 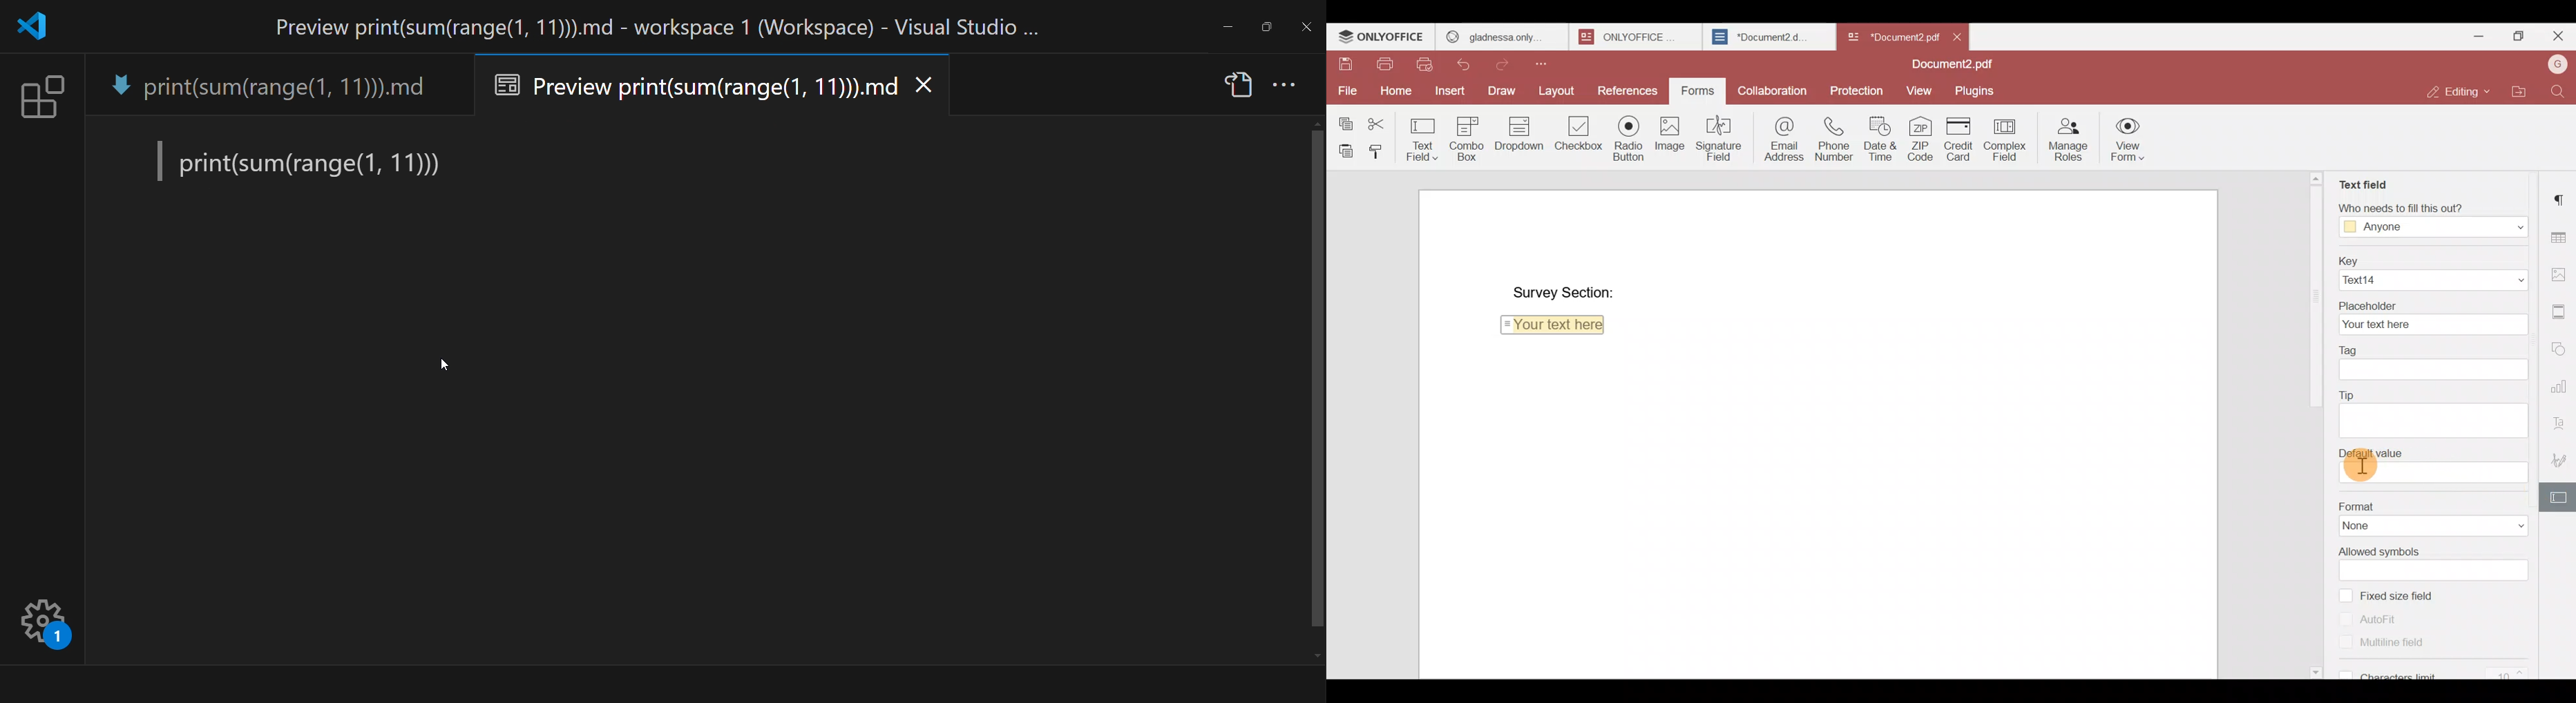 I want to click on Close, so click(x=1958, y=36).